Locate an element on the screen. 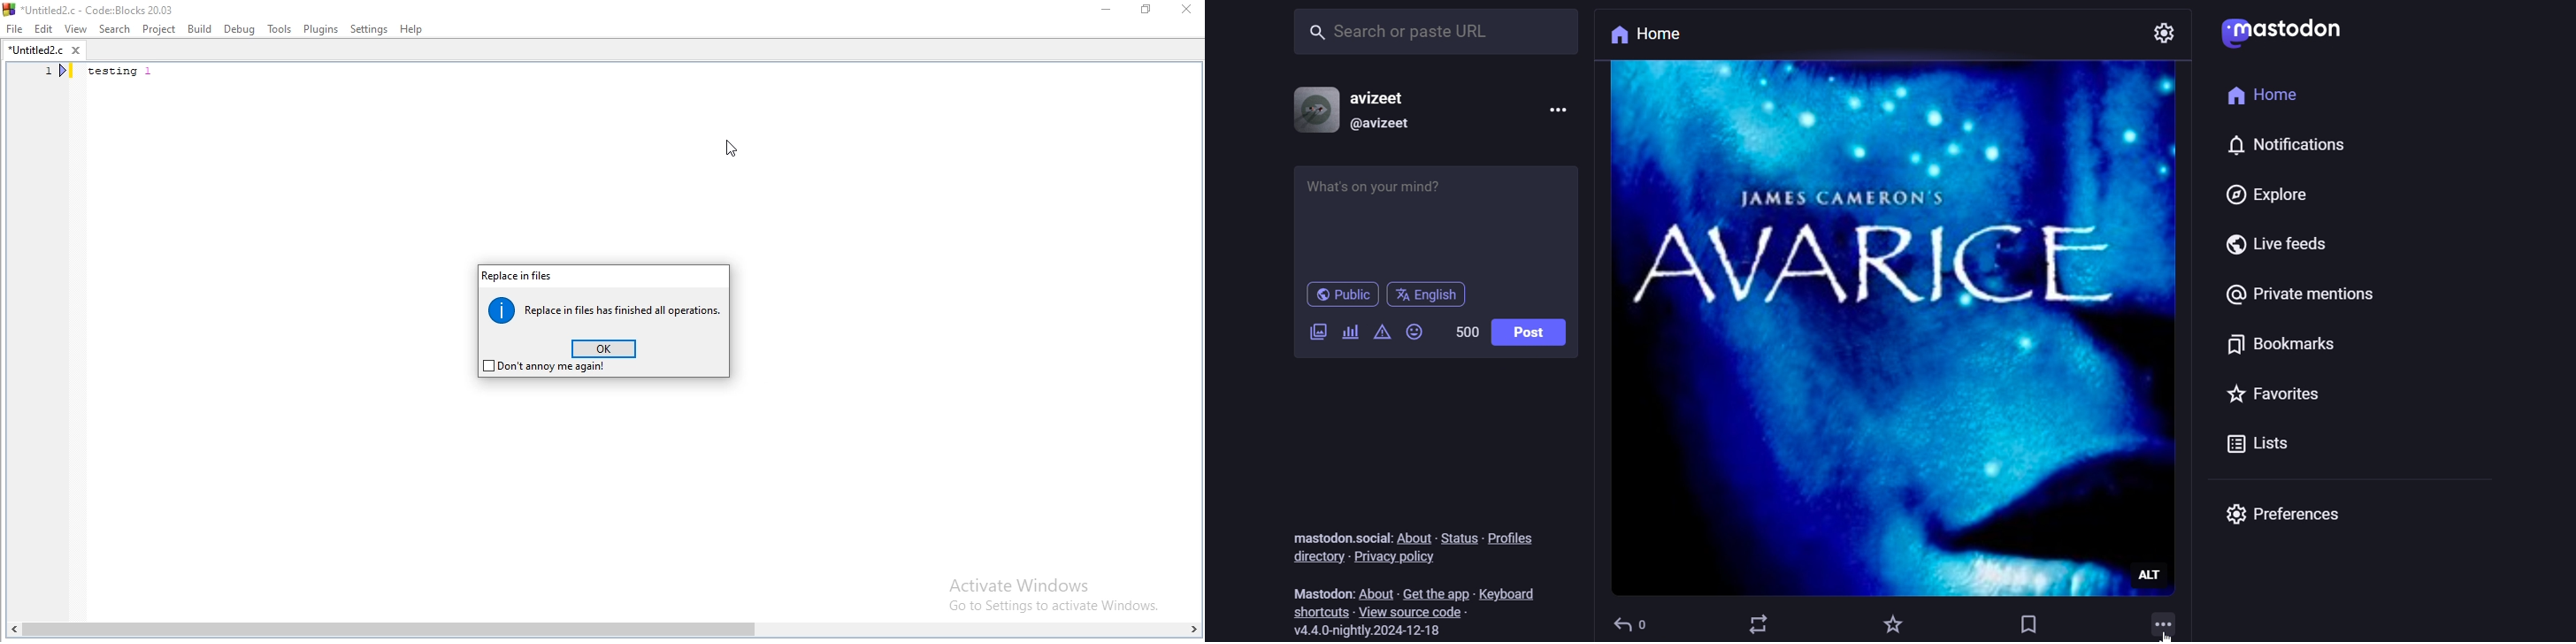 The image size is (2576, 644). Replace in files has finished all operations. is located at coordinates (607, 309).